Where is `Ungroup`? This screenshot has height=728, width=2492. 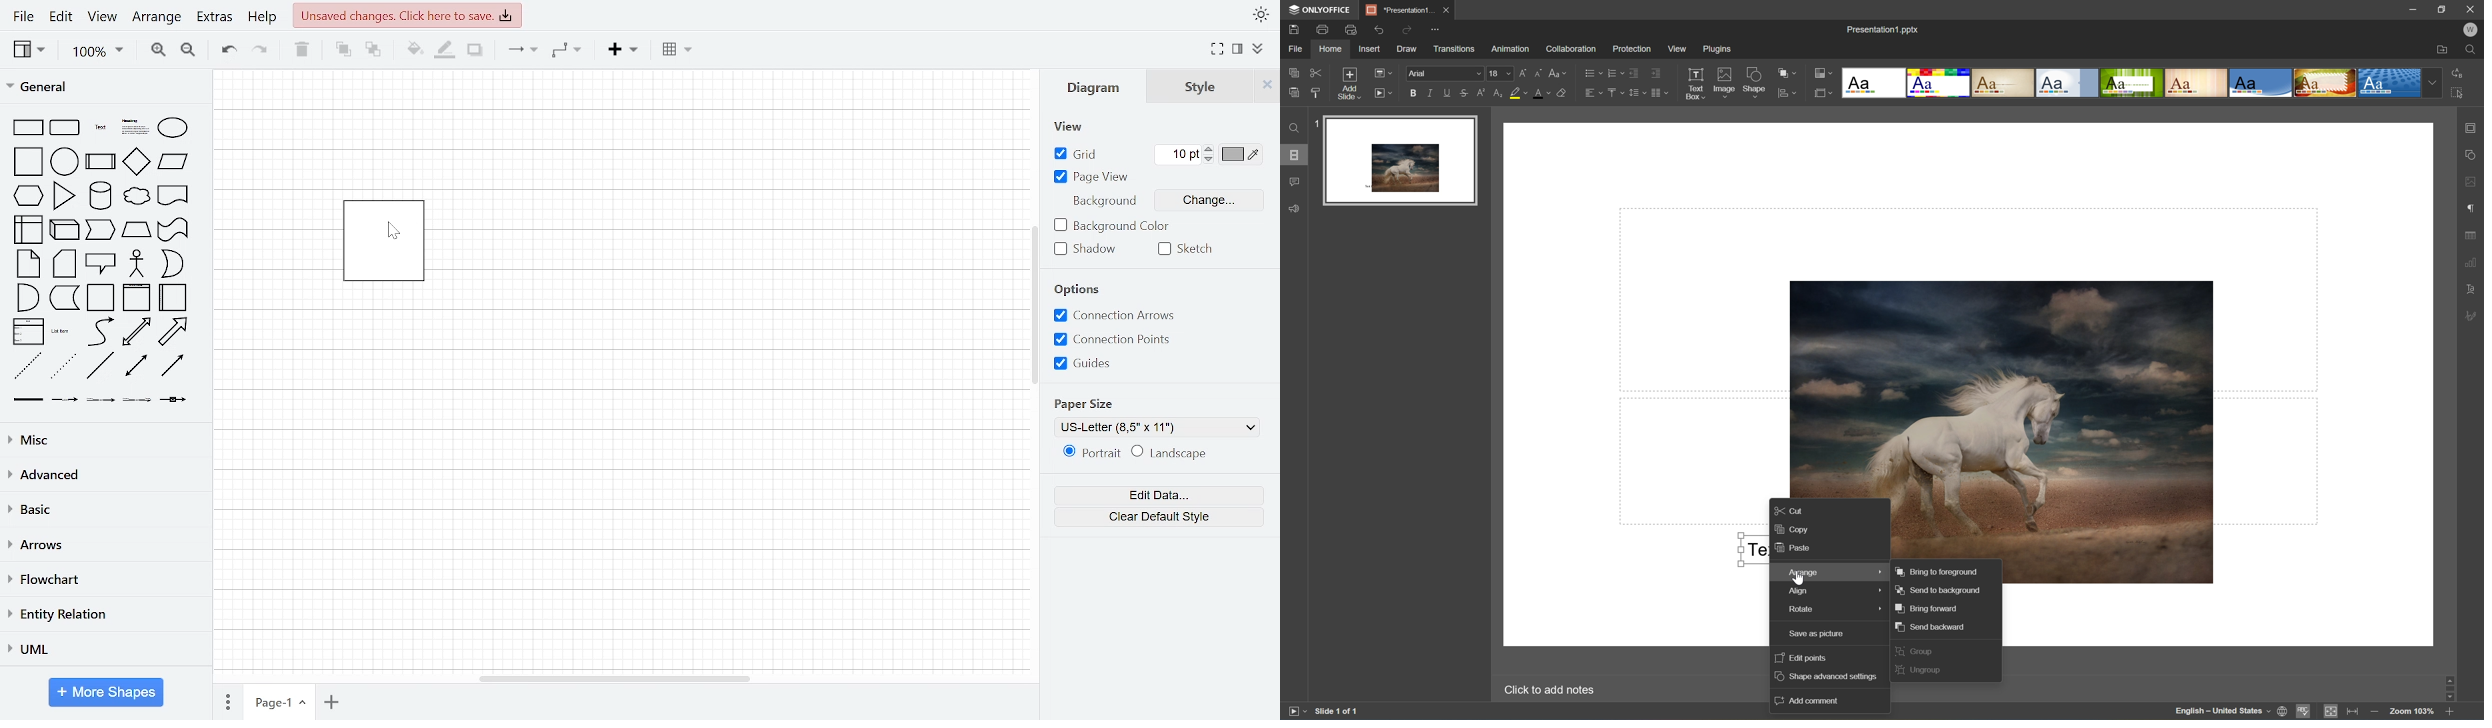 Ungroup is located at coordinates (1920, 671).